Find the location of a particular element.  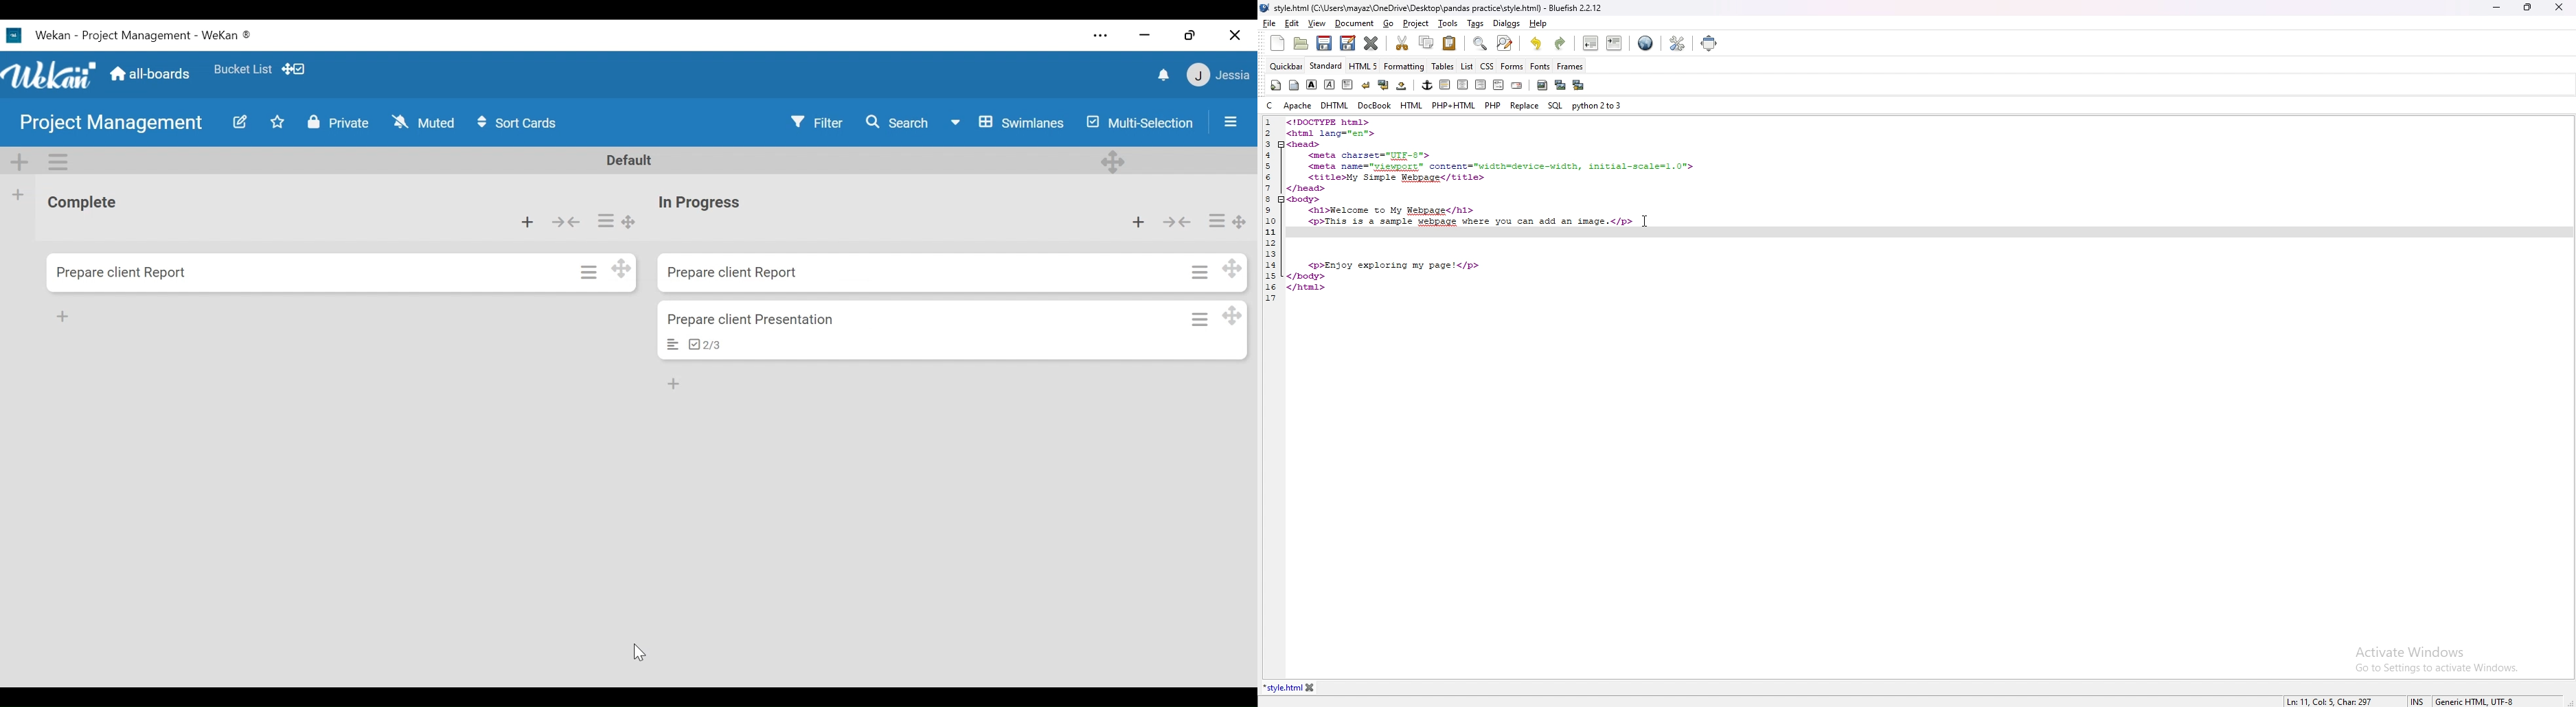

style.htm| (C:A\Users\mayaz\OneDrive\Desktop\pandas practice\style.html) - Bluefish 2.2.12 is located at coordinates (1440, 8).